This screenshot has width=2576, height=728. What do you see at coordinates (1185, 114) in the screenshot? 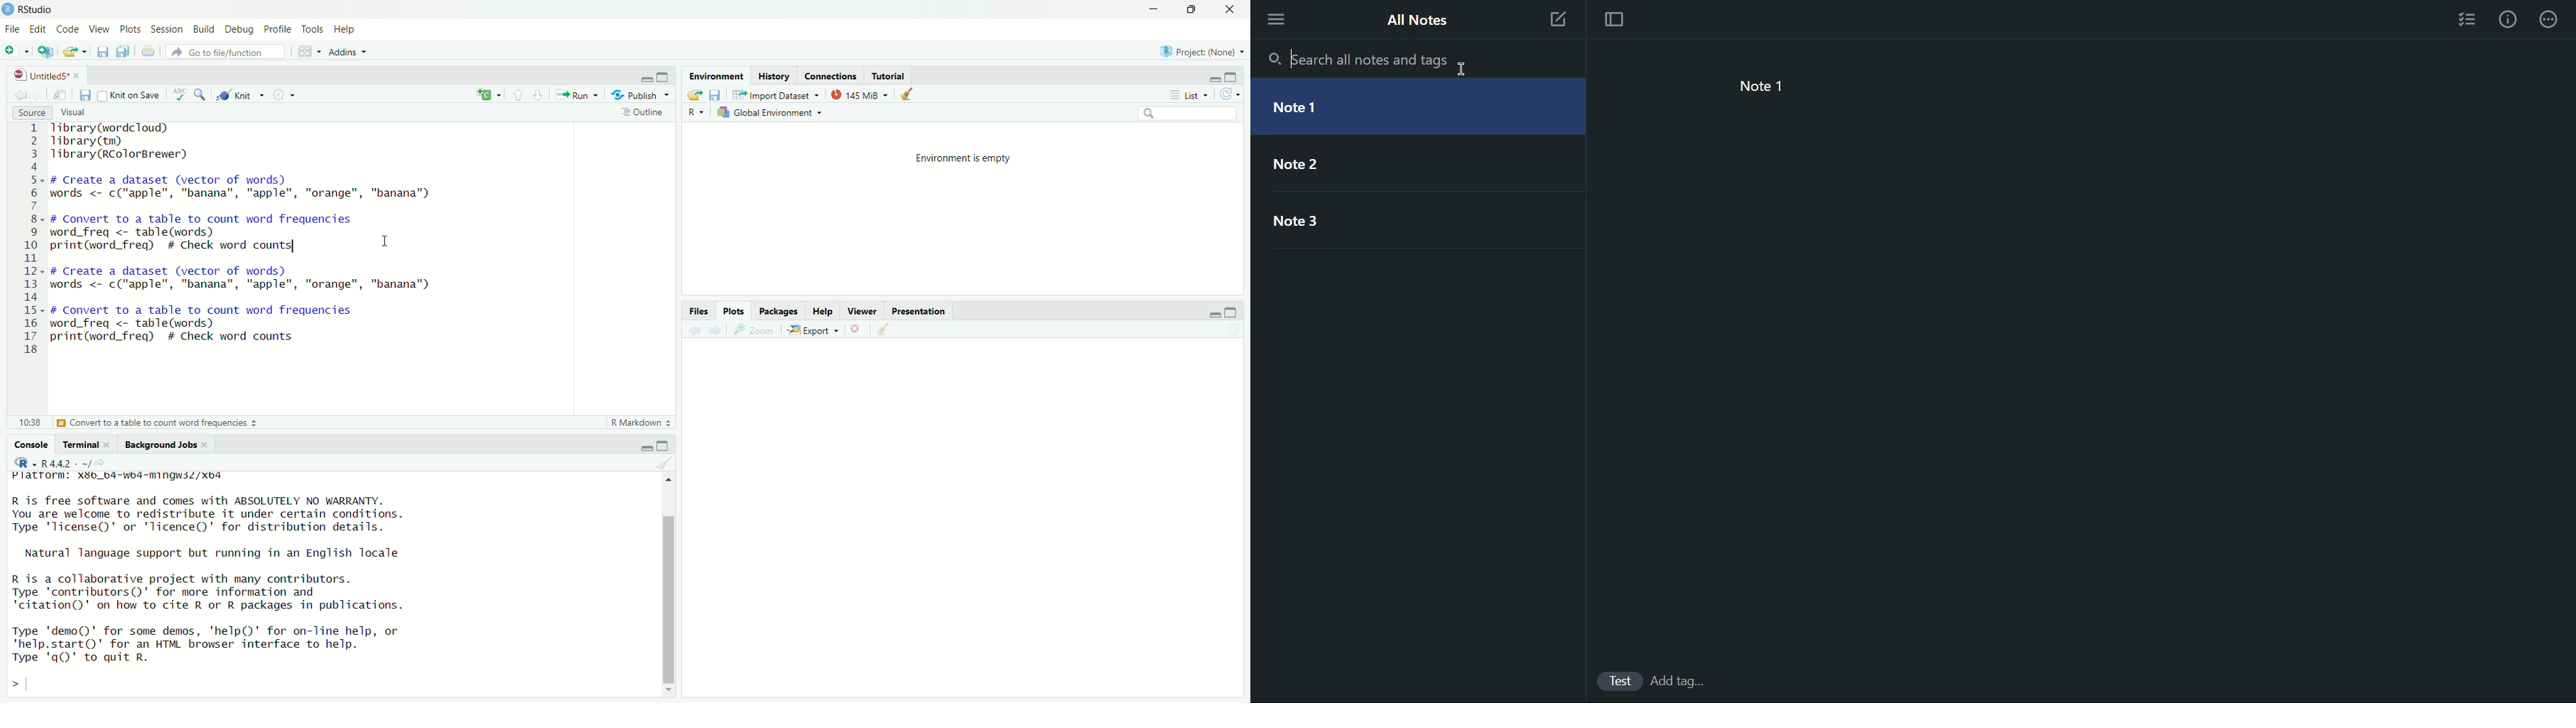
I see `Search` at bounding box center [1185, 114].